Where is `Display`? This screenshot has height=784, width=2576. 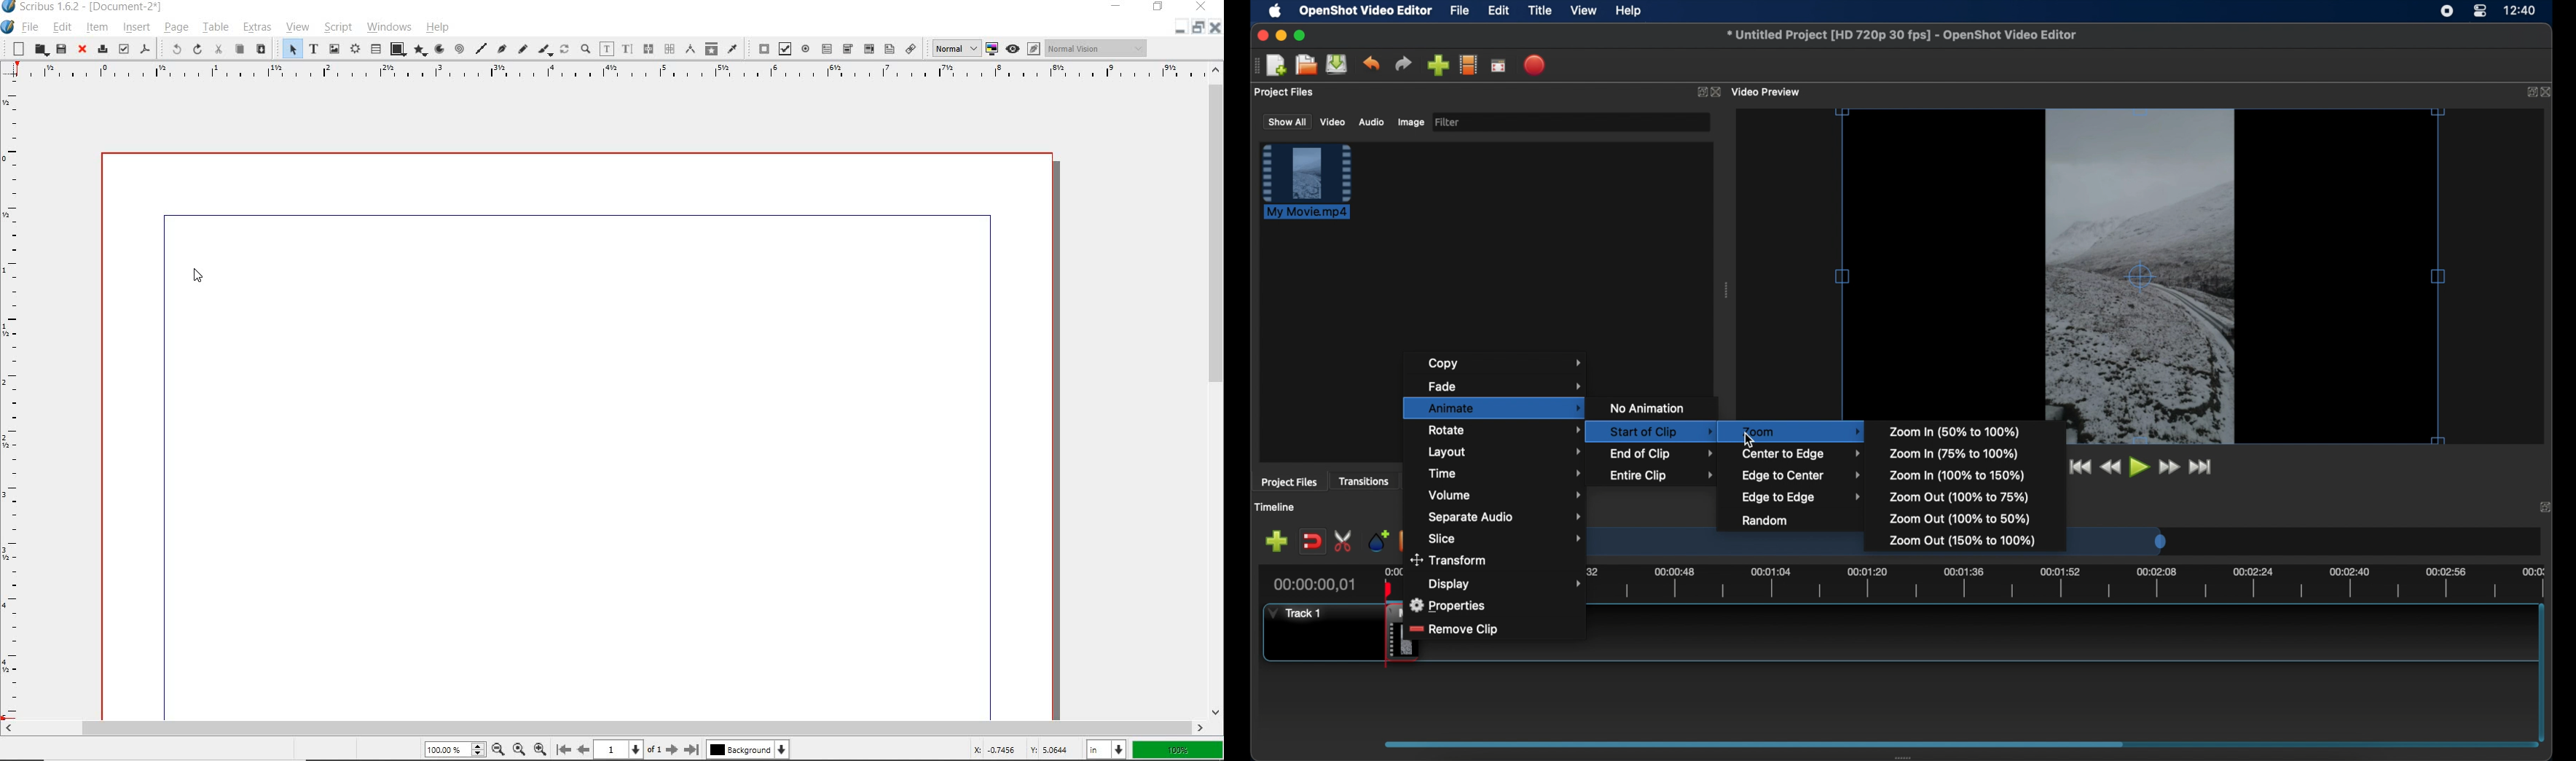 Display is located at coordinates (1451, 583).